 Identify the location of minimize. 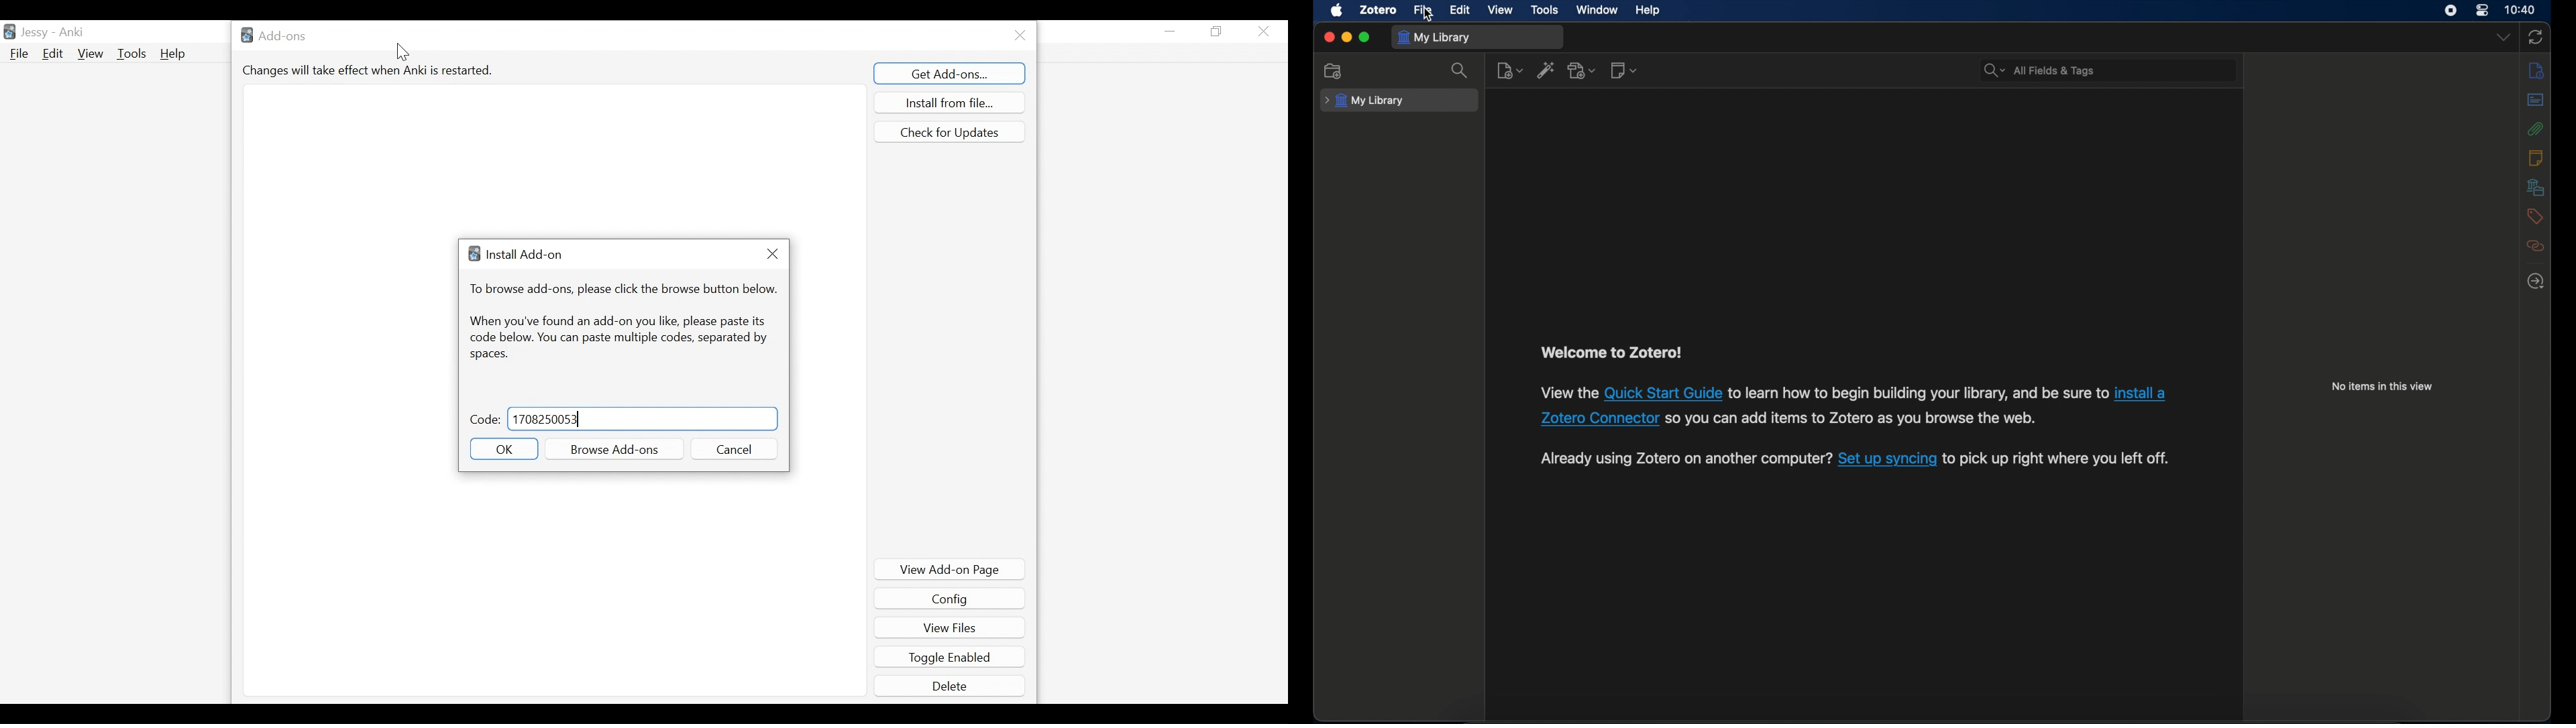
(1171, 31).